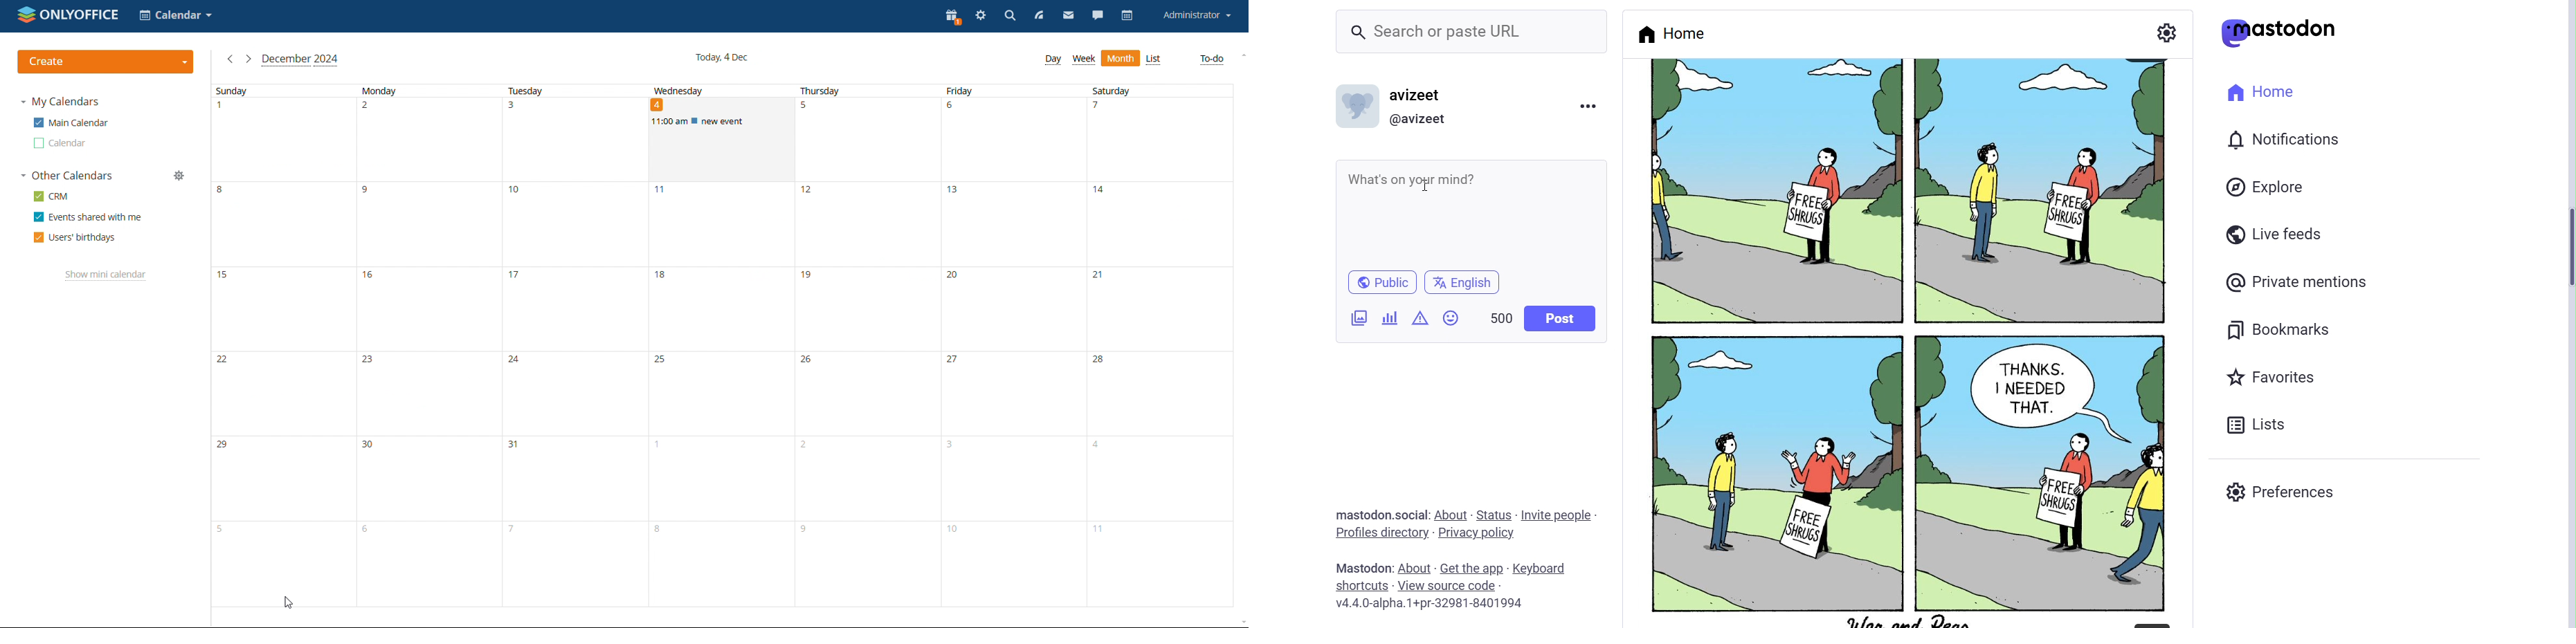 Image resolution: width=2576 pixels, height=644 pixels. I want to click on month view, so click(1154, 60).